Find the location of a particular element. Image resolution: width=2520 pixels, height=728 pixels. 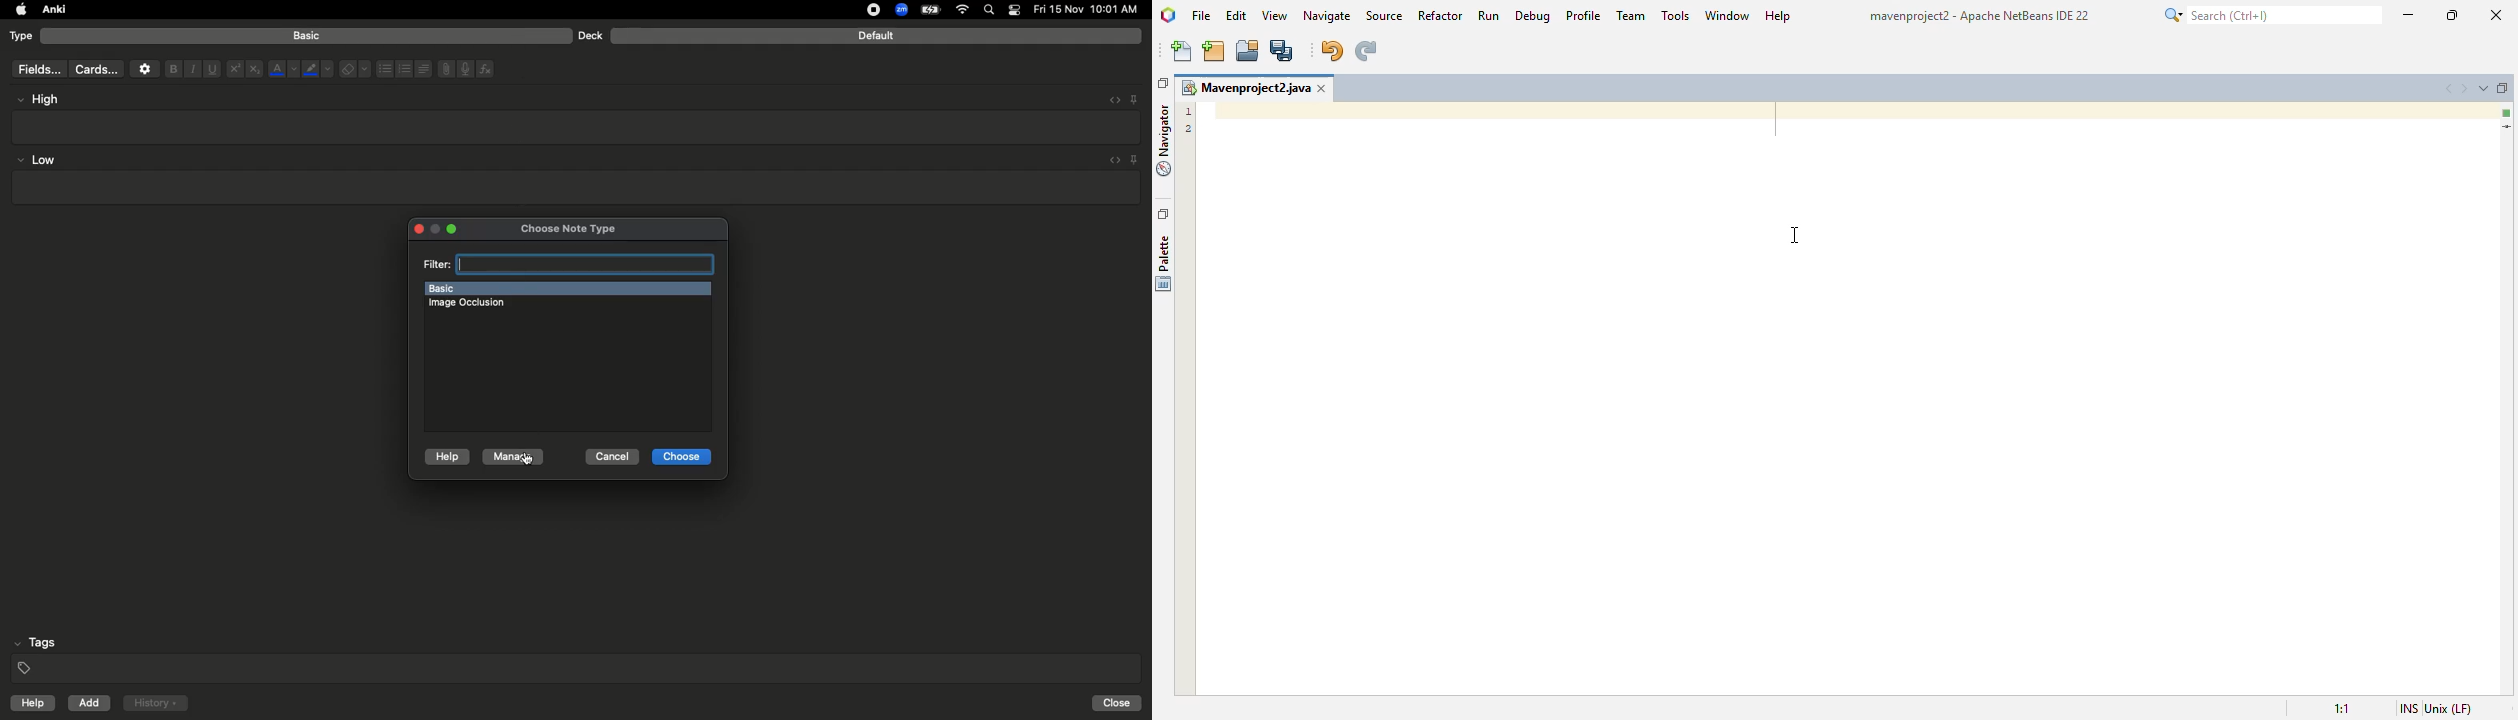

Italics is located at coordinates (190, 70).